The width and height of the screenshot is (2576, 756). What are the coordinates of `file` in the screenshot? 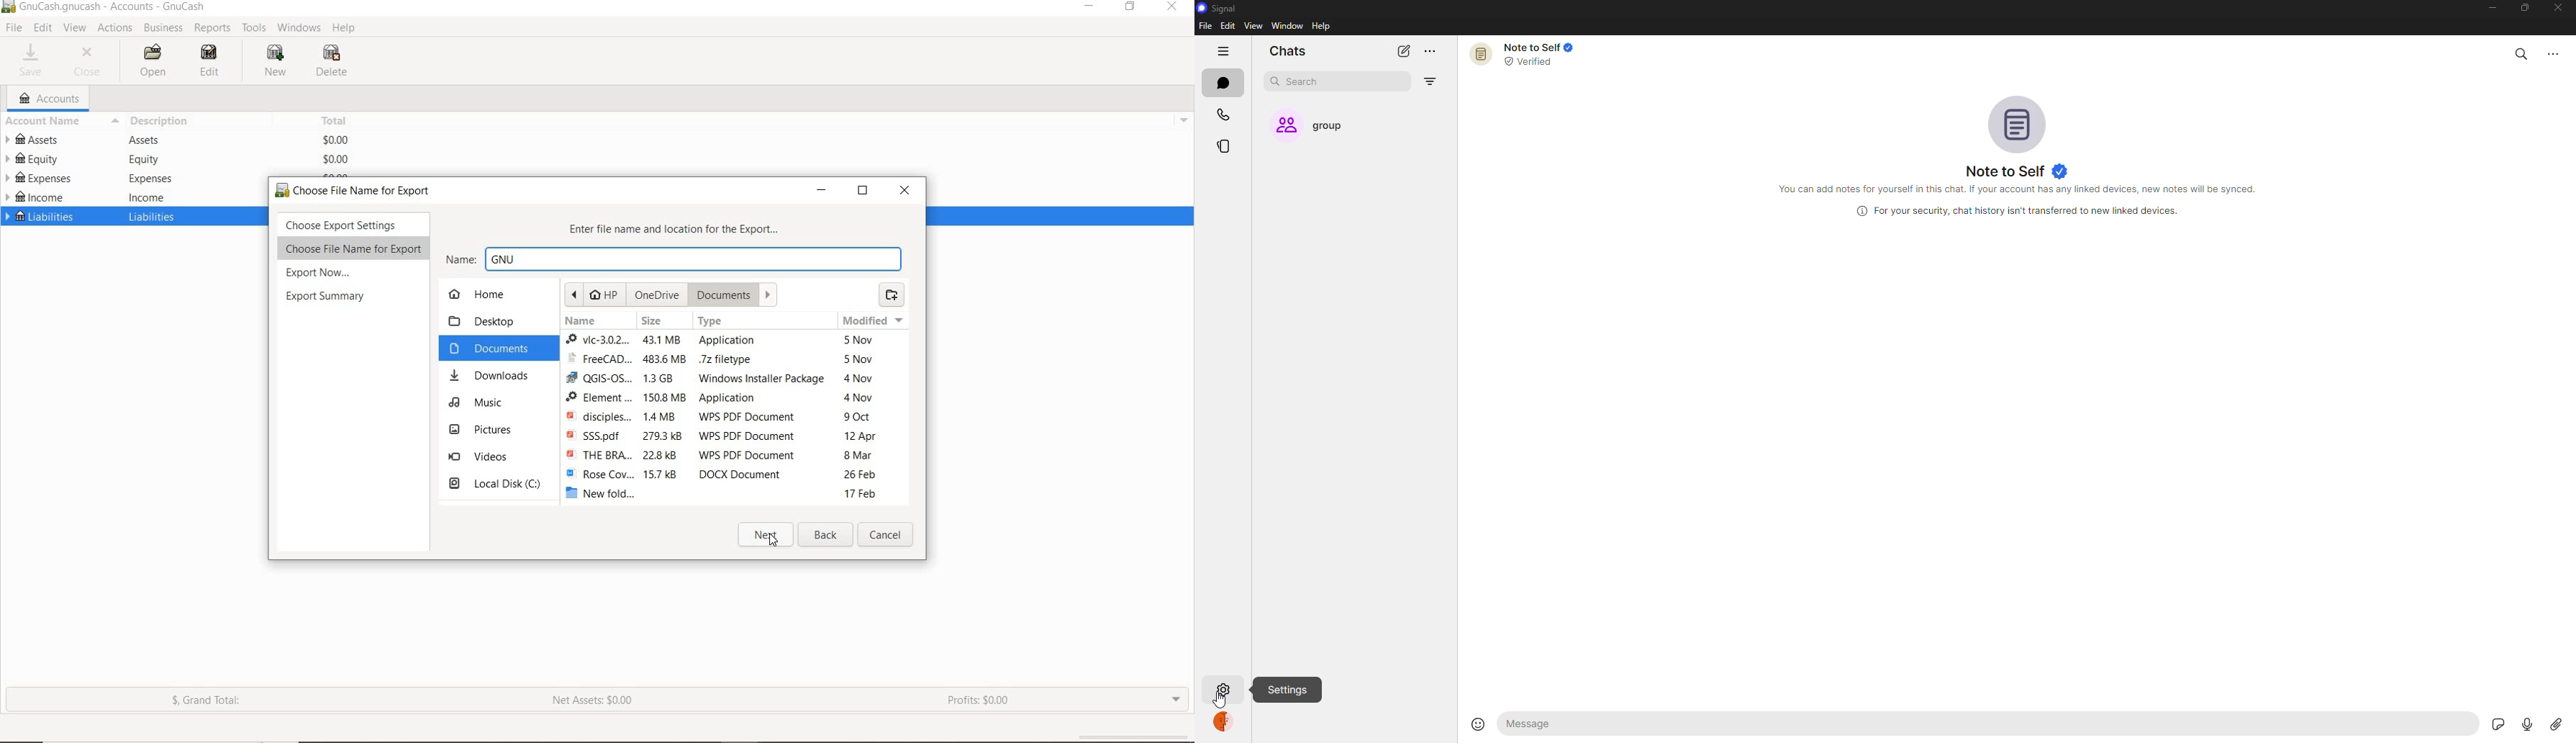 It's located at (1205, 27).